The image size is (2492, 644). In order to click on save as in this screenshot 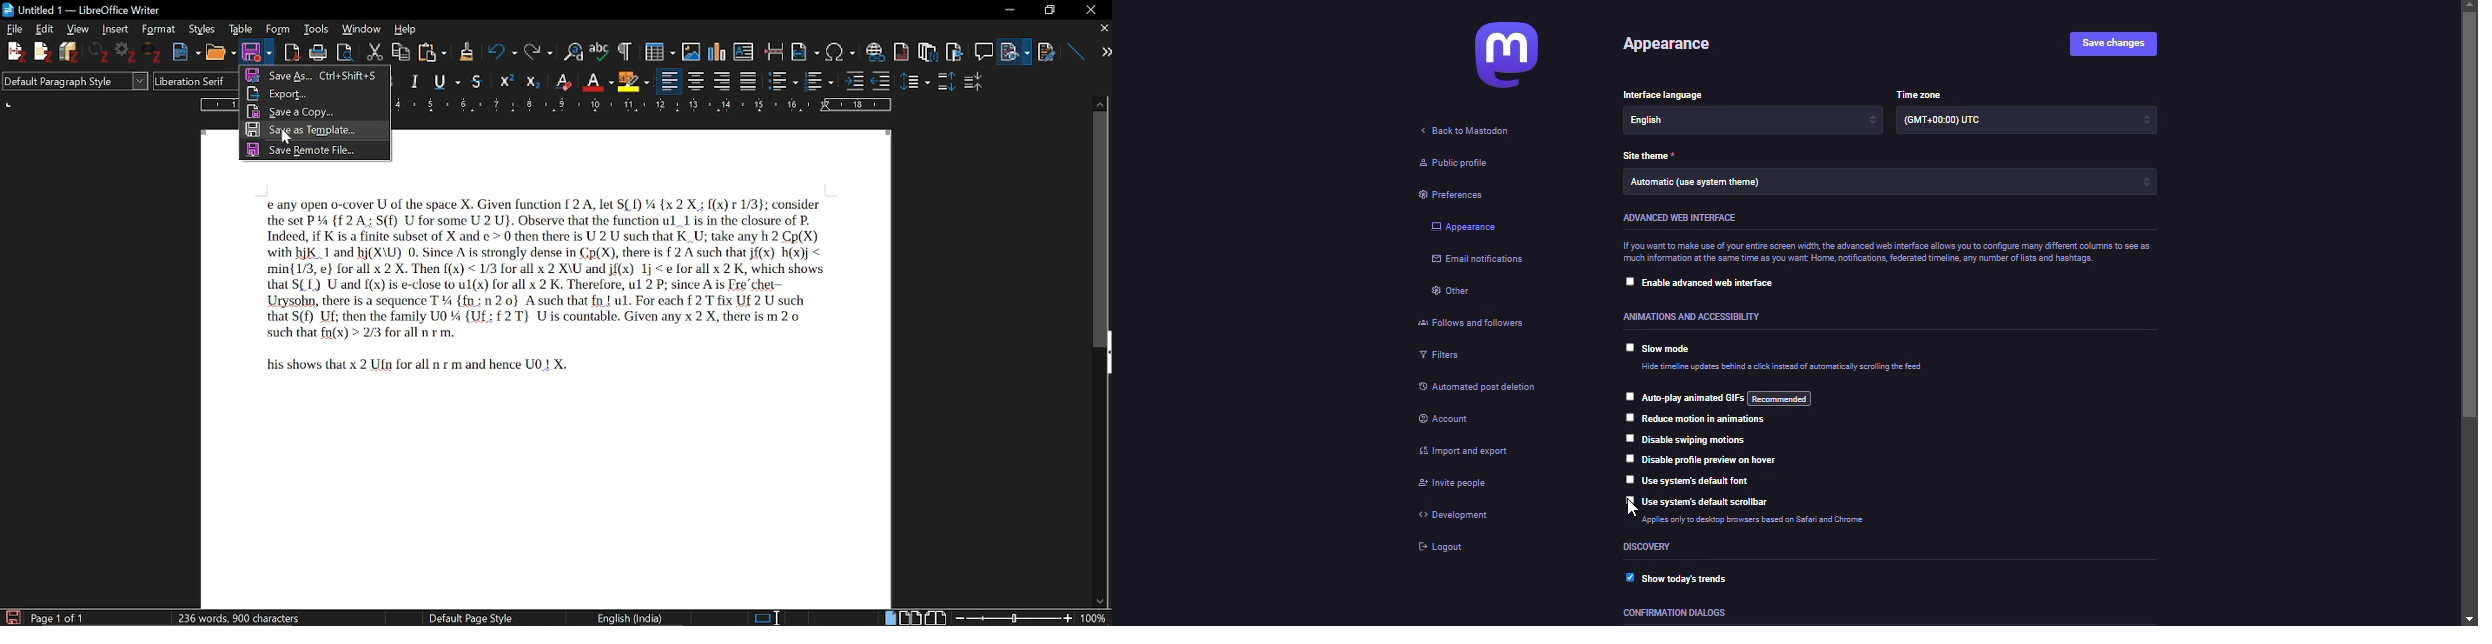, I will do `click(314, 75)`.